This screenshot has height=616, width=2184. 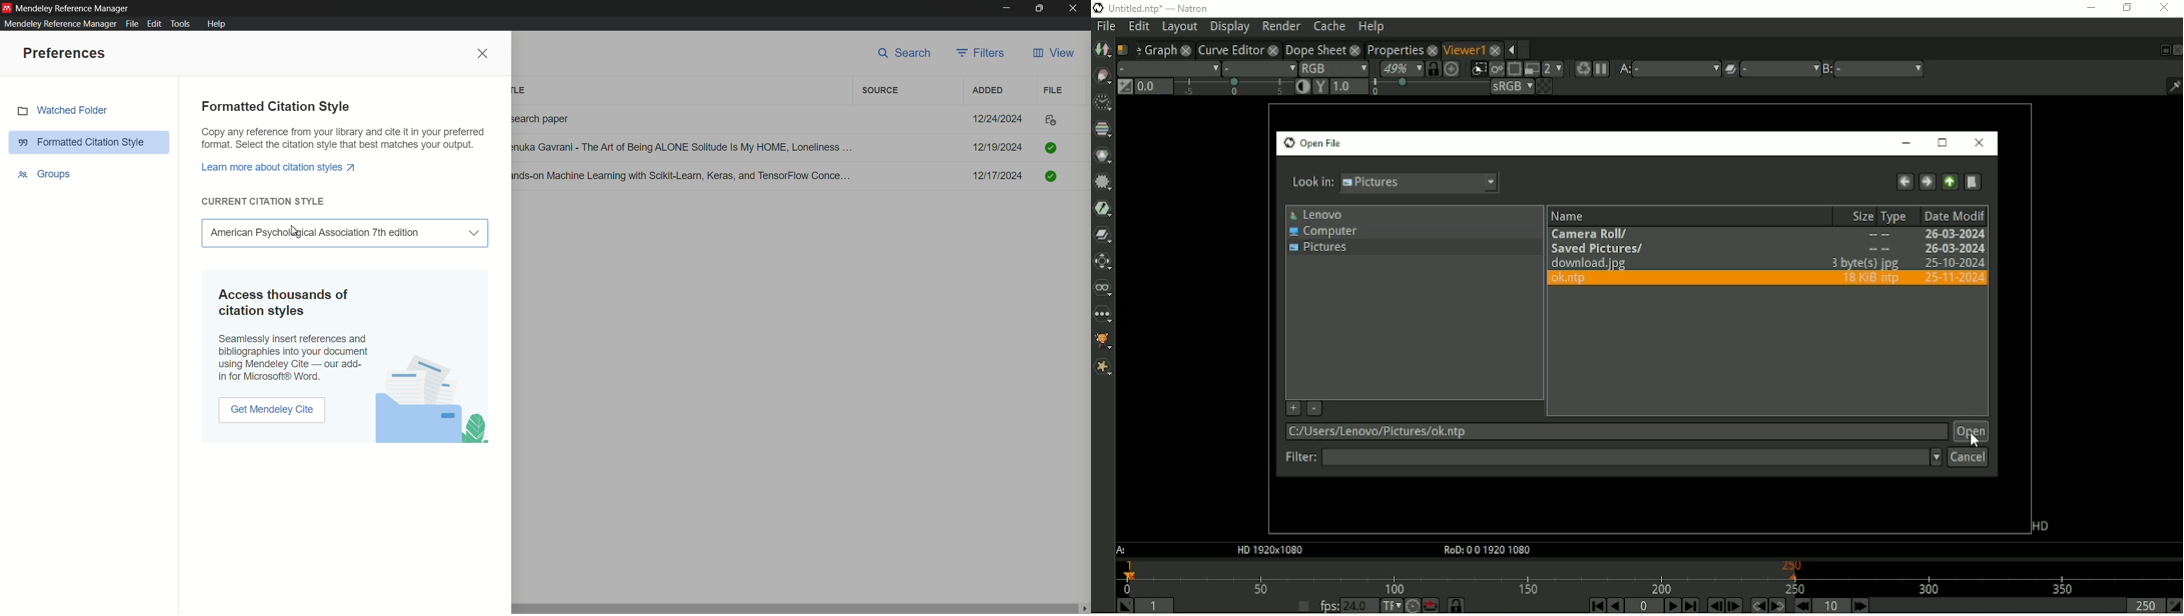 What do you see at coordinates (983, 53) in the screenshot?
I see `filters` at bounding box center [983, 53].